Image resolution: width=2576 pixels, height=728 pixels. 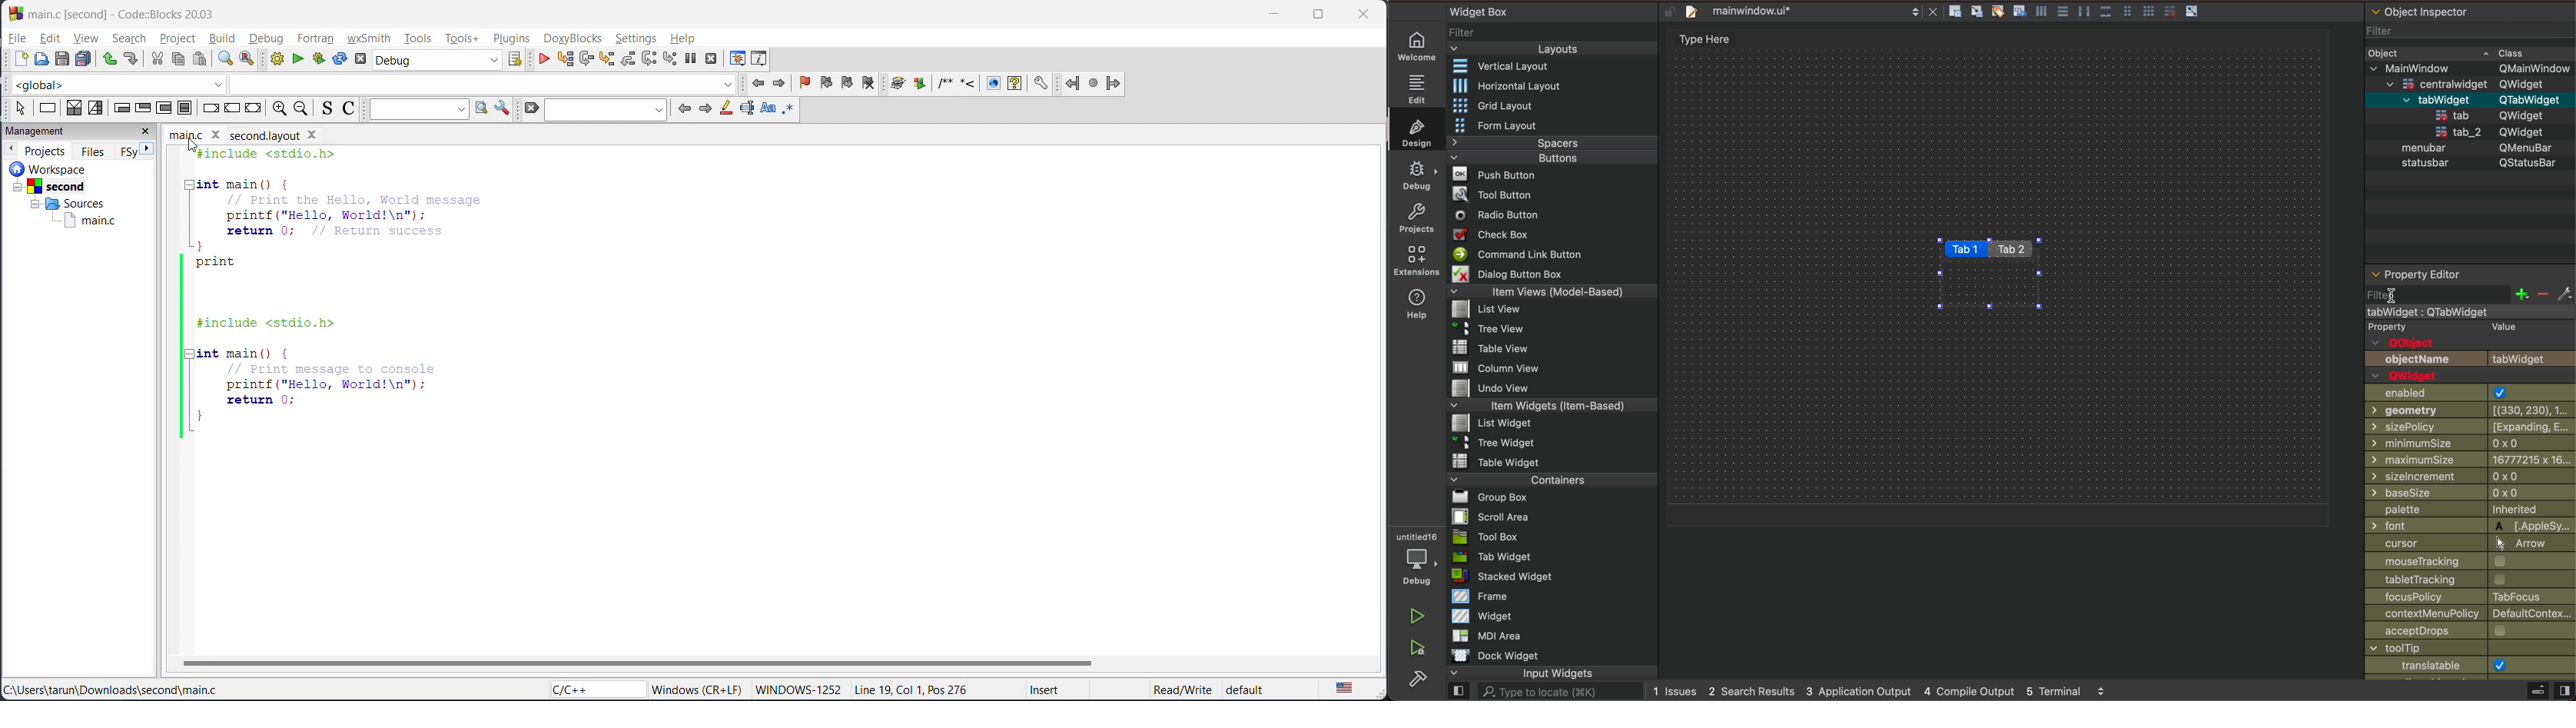 I want to click on text to search, so click(x=416, y=109).